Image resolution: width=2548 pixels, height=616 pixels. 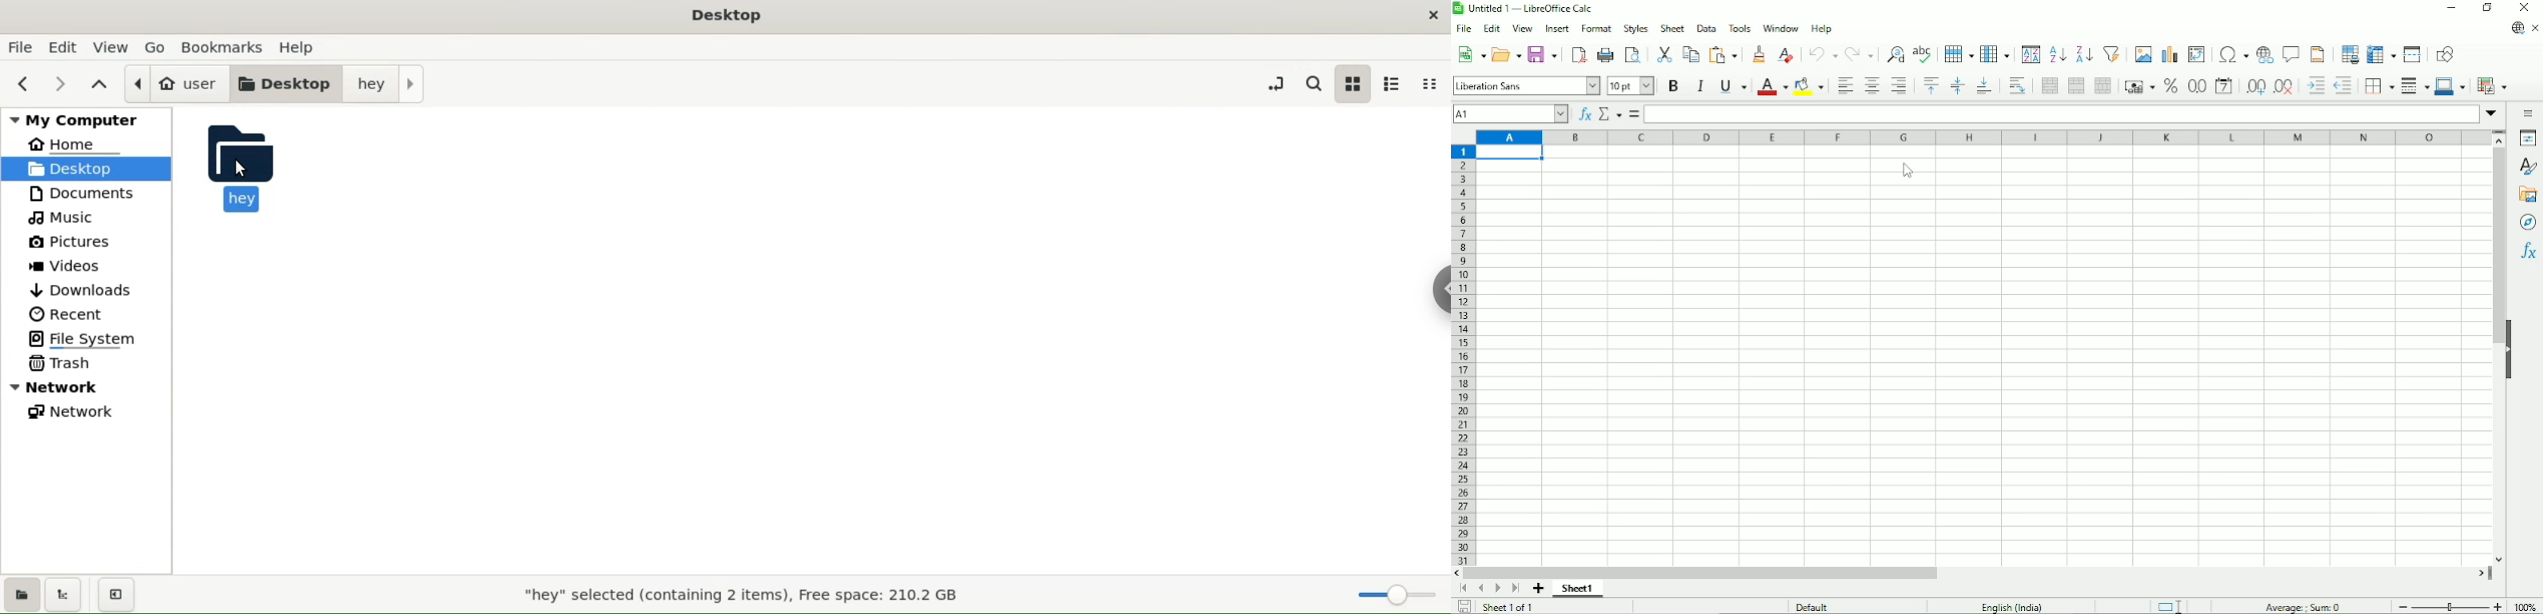 I want to click on Insert chart, so click(x=2168, y=52).